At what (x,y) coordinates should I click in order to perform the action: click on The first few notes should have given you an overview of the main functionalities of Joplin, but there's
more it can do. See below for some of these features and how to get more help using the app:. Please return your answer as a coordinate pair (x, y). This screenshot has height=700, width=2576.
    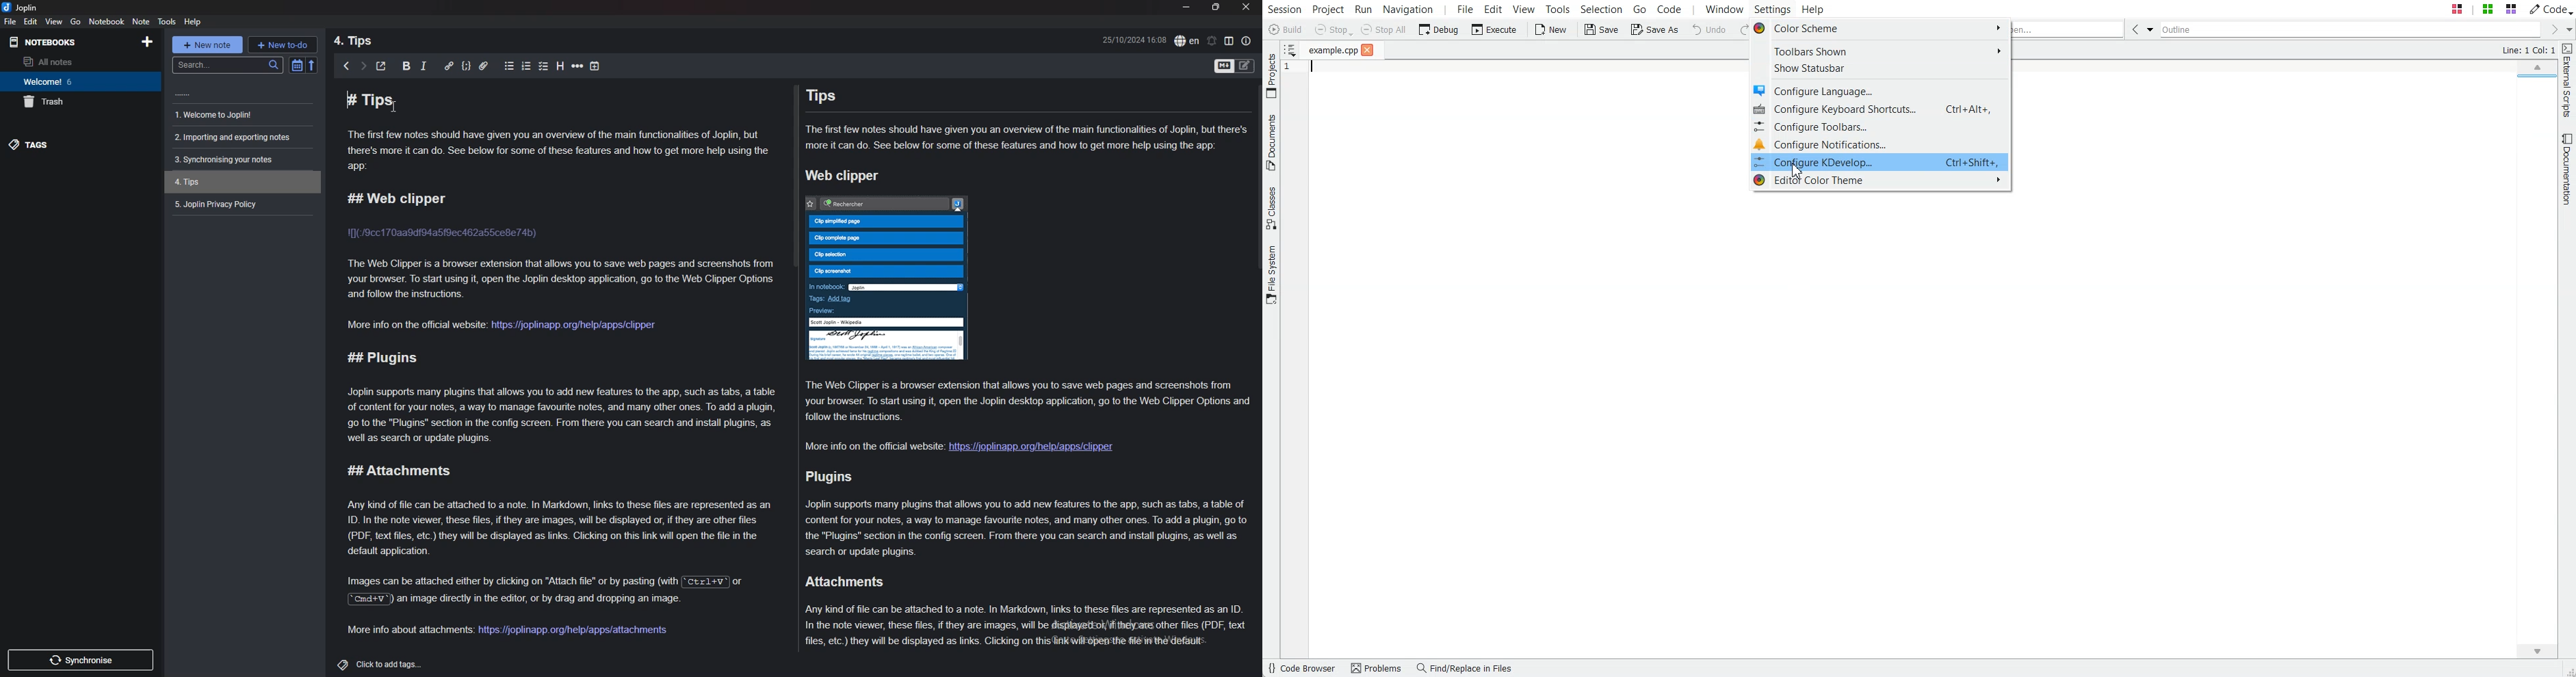
    Looking at the image, I should click on (1027, 137).